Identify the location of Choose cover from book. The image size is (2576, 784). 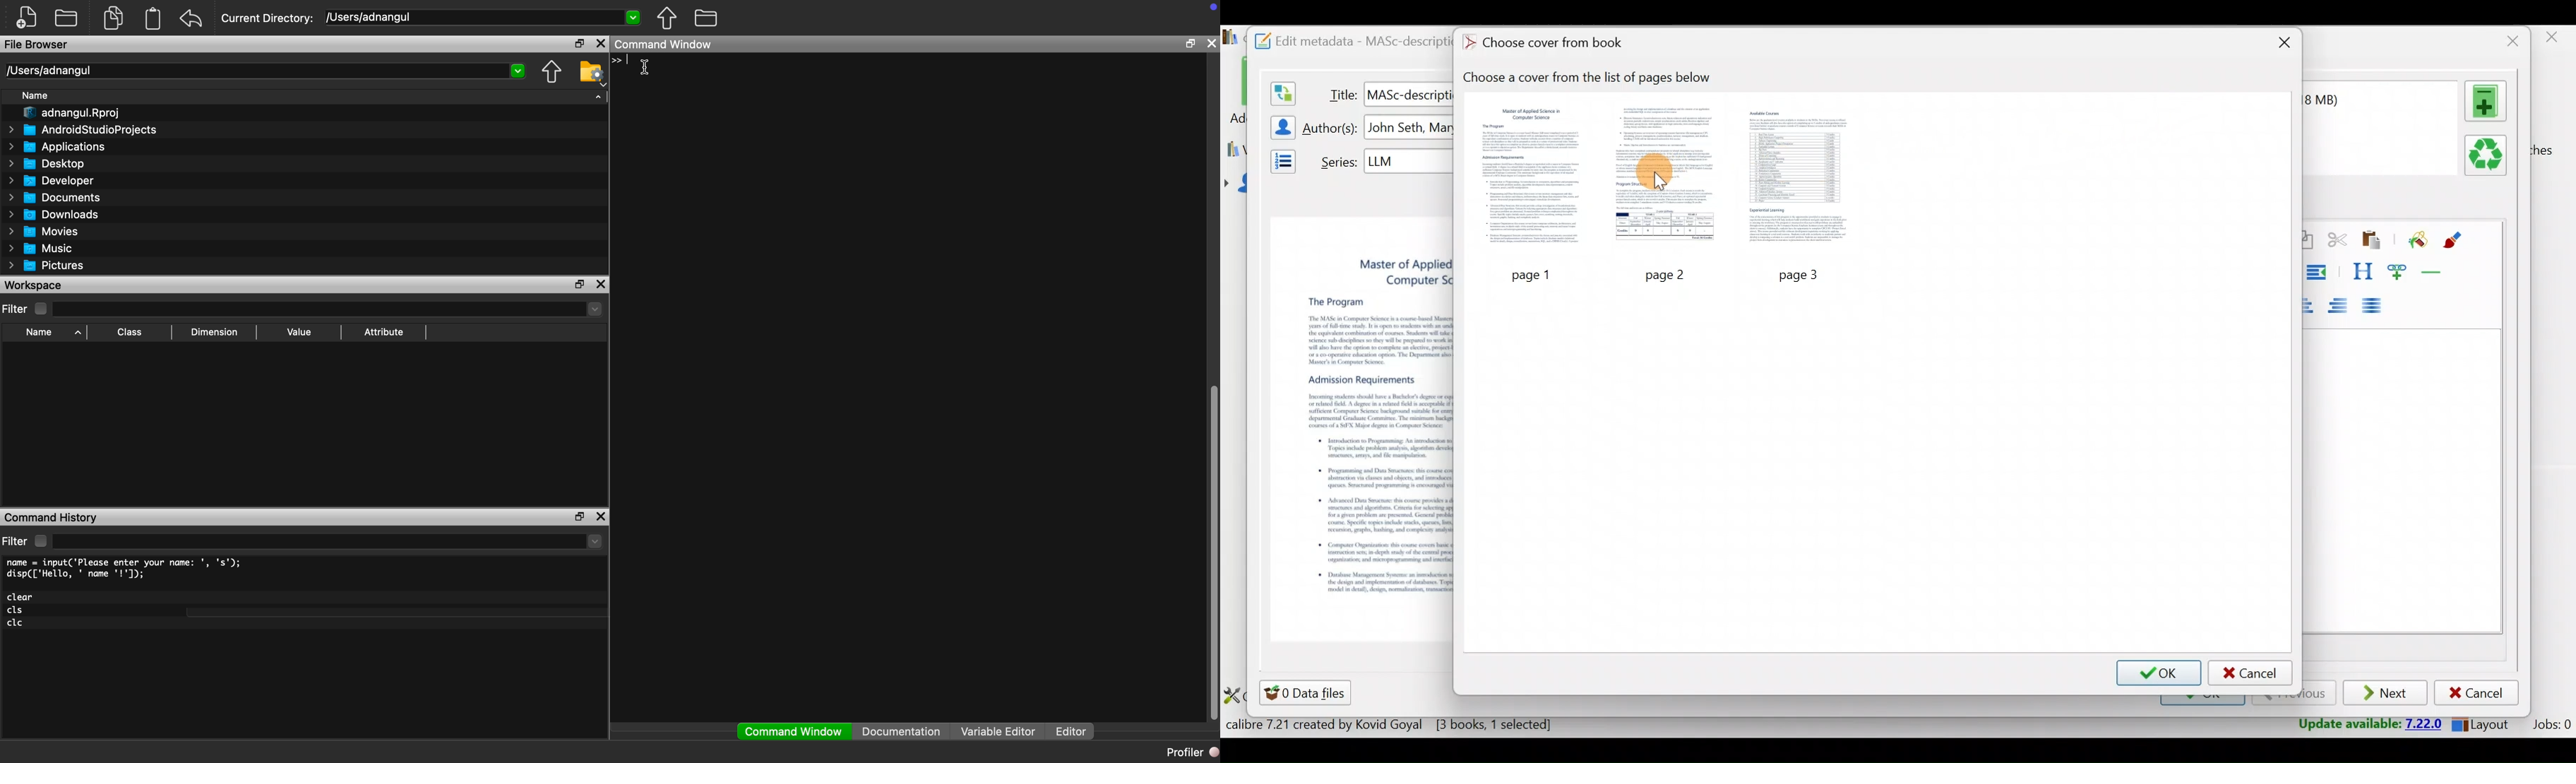
(1547, 44).